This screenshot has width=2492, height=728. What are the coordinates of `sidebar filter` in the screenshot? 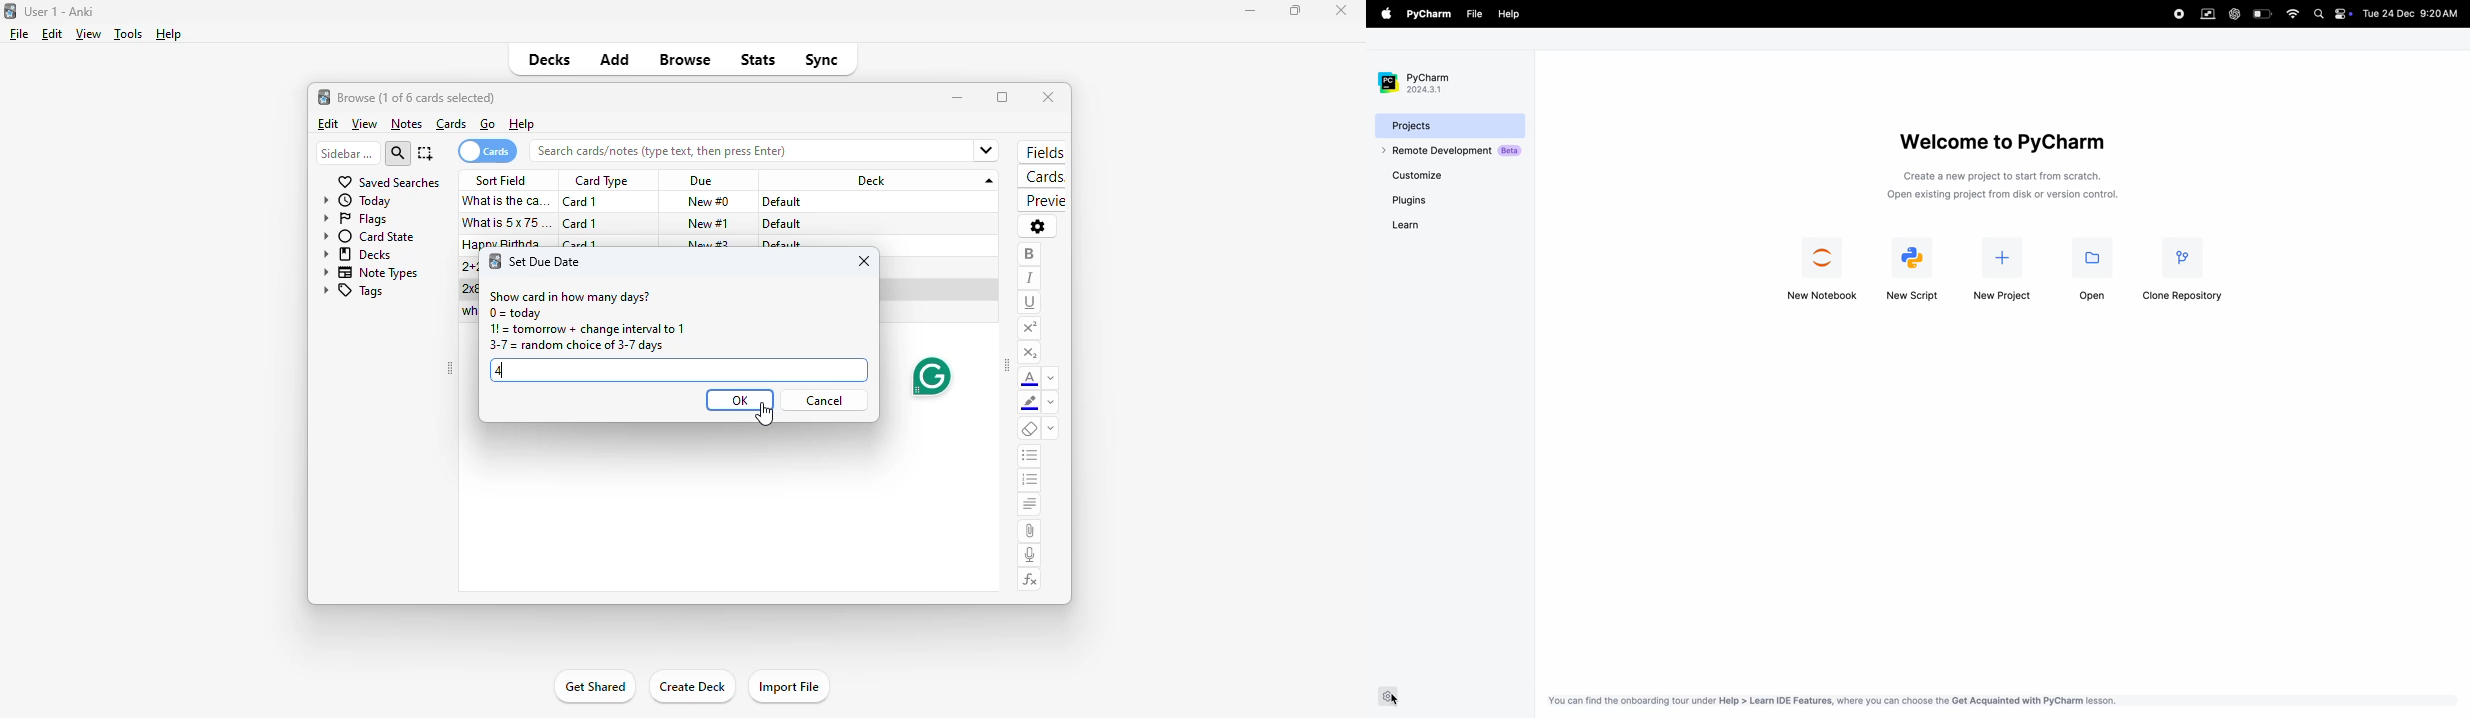 It's located at (347, 153).